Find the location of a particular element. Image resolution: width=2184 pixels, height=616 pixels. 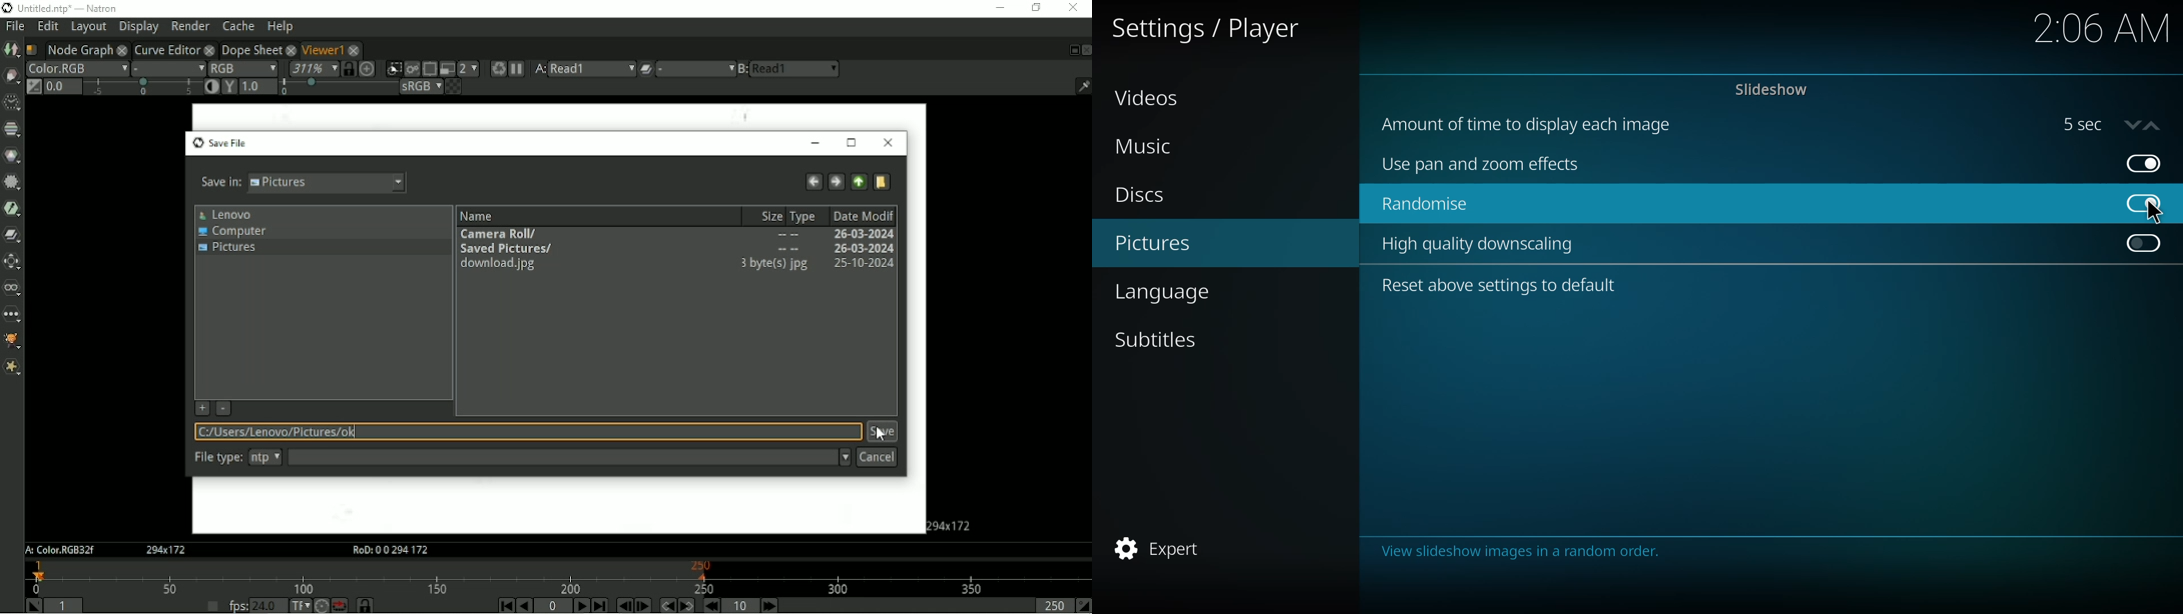

info is located at coordinates (1523, 552).